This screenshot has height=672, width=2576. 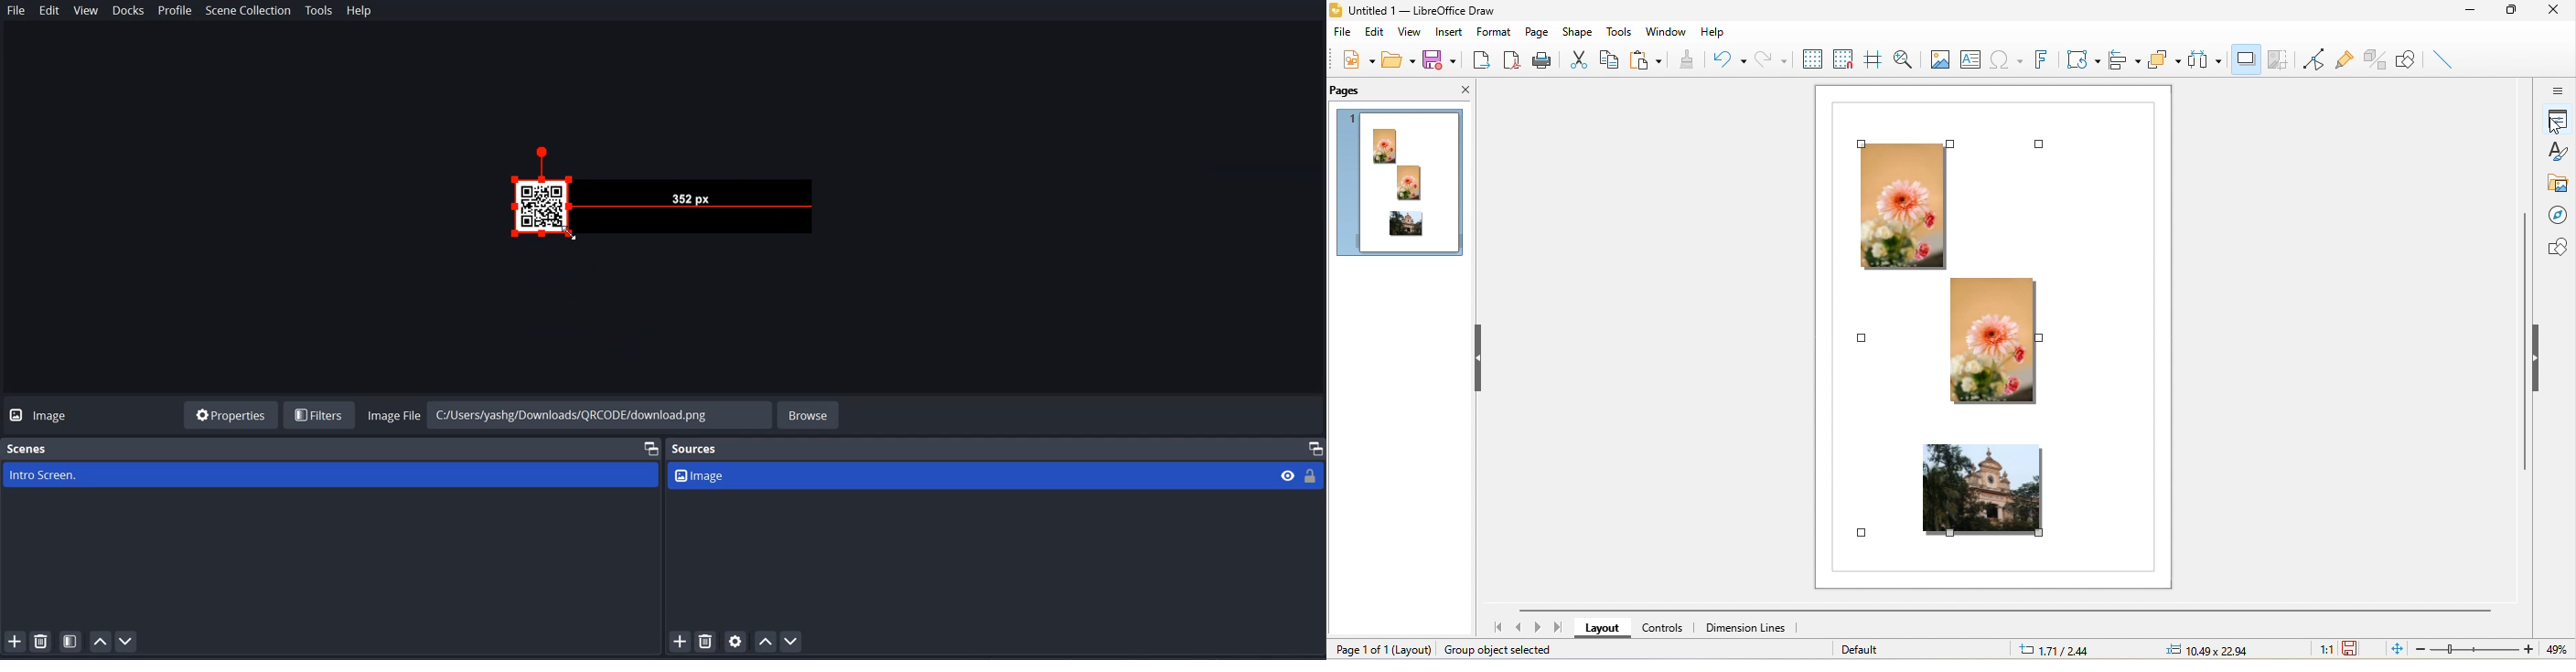 I want to click on close, so click(x=2559, y=11).